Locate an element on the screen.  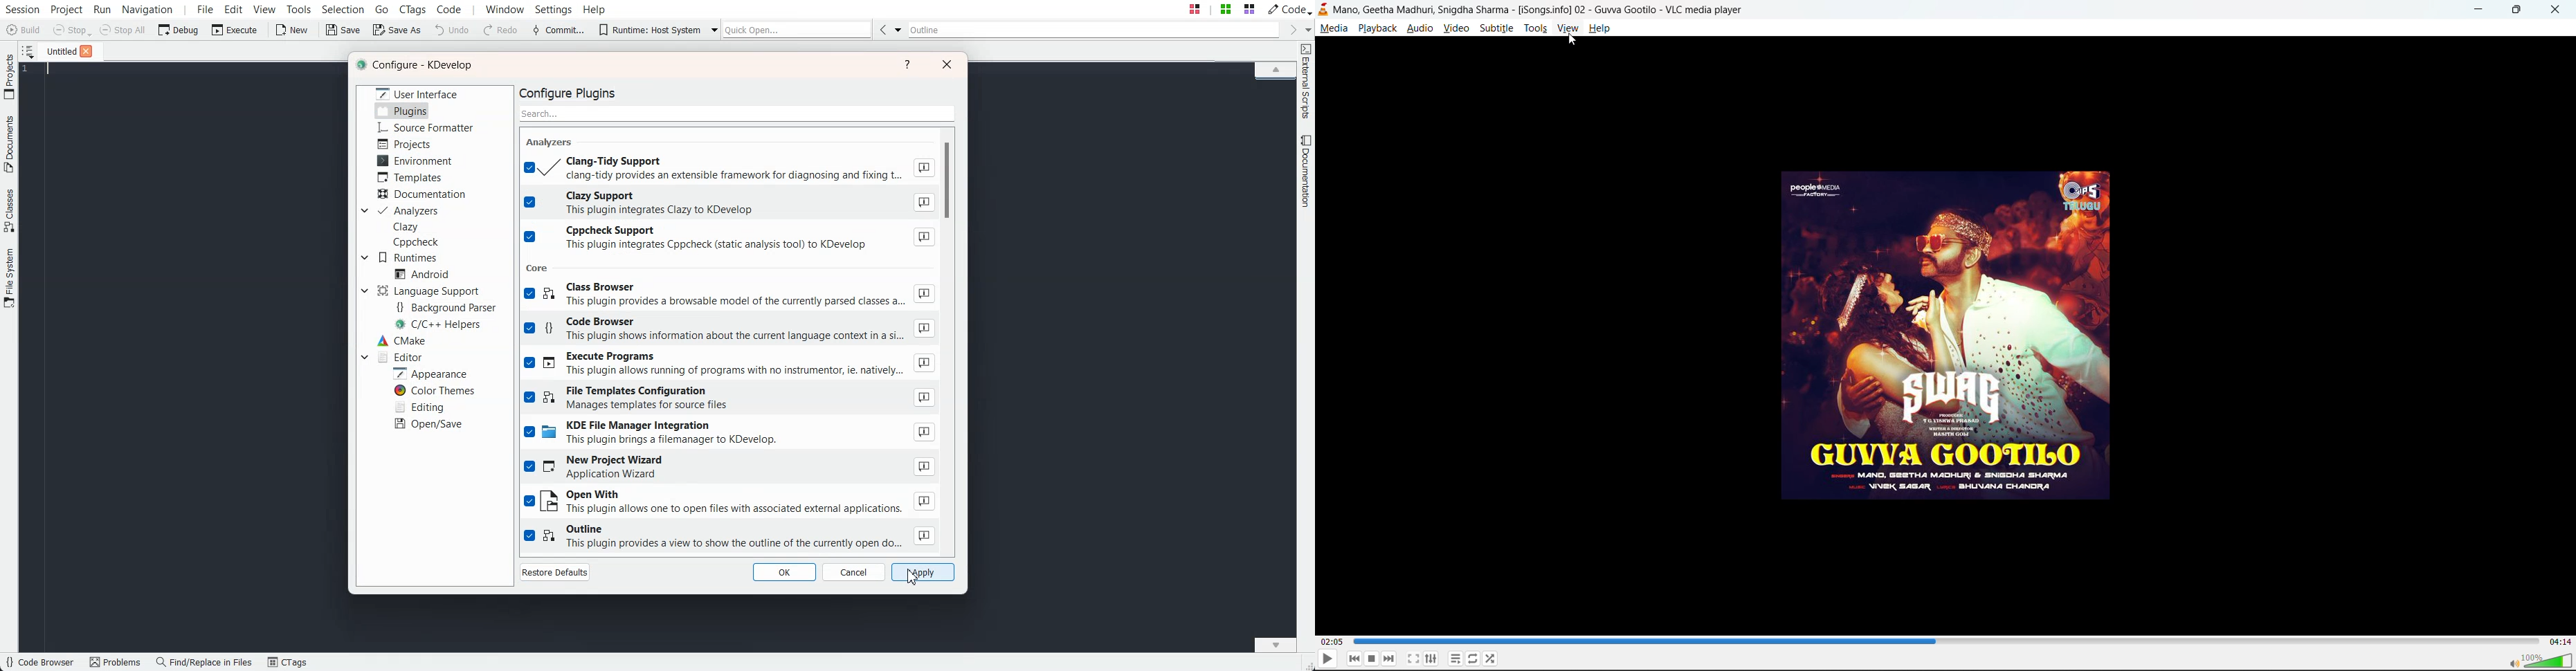
Go is located at coordinates (383, 8).